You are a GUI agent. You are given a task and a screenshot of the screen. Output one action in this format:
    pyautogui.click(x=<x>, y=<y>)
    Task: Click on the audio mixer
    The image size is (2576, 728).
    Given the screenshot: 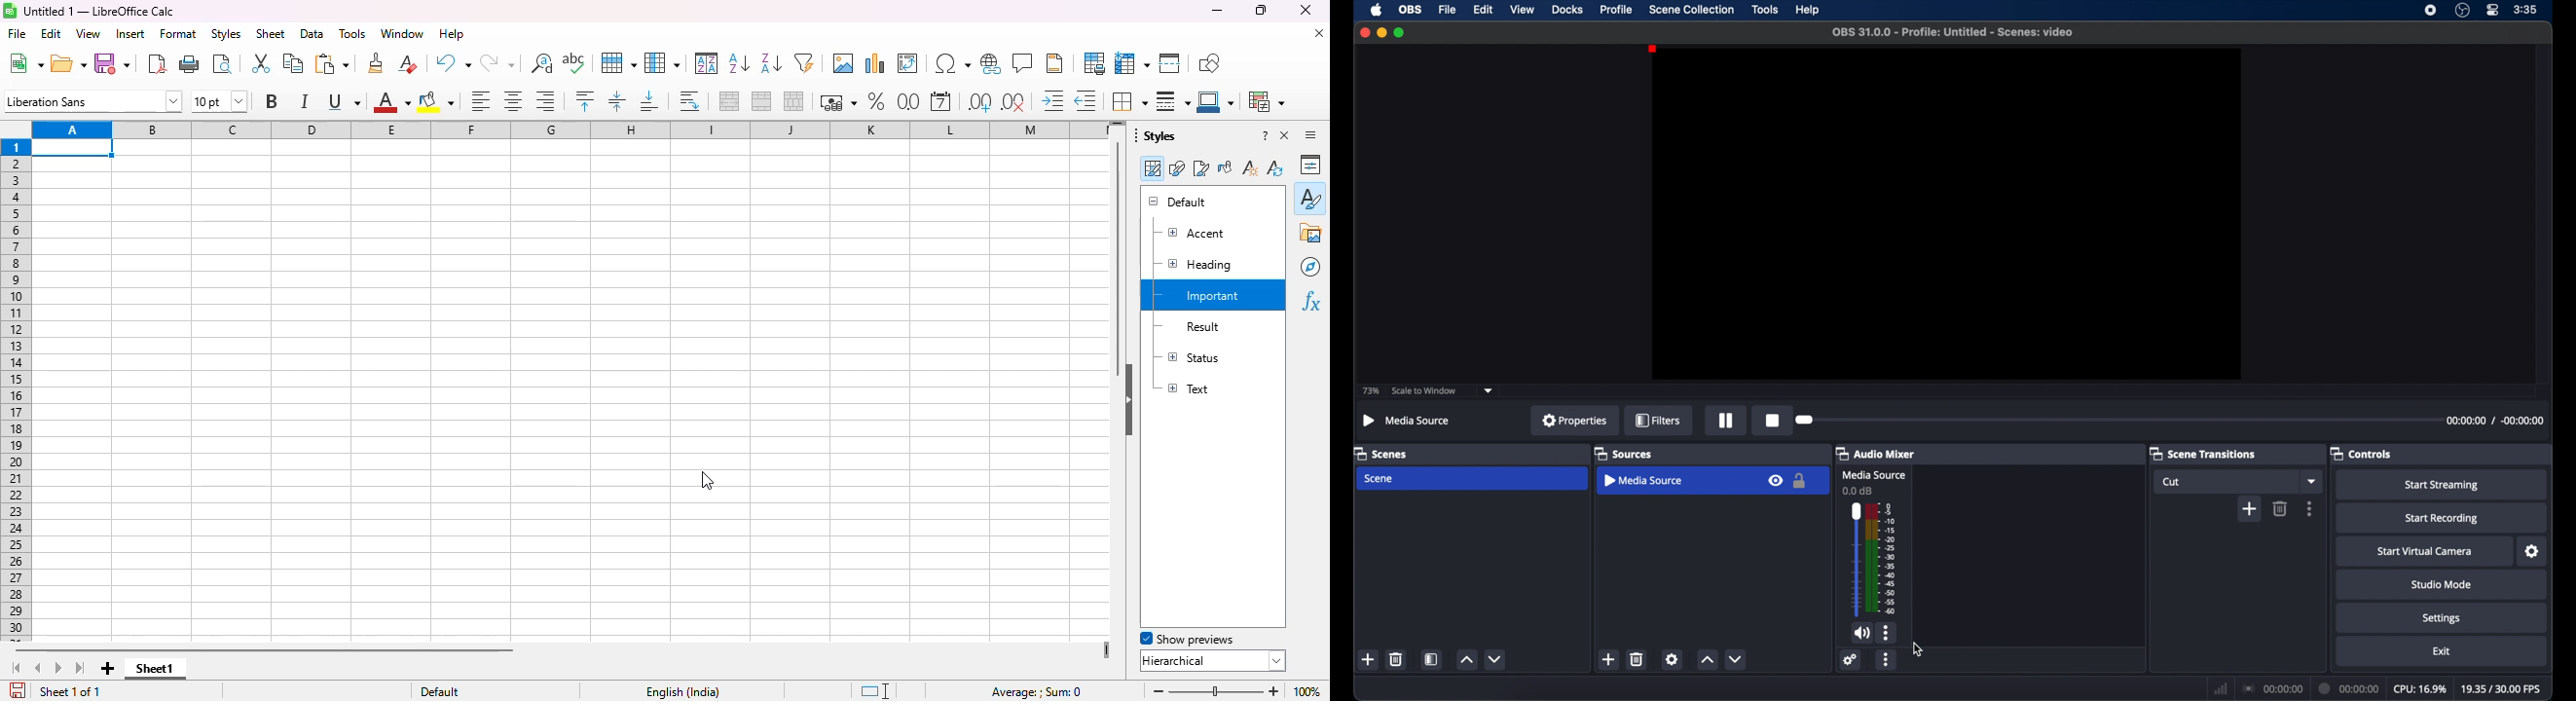 What is the action you would take?
    pyautogui.click(x=1874, y=453)
    